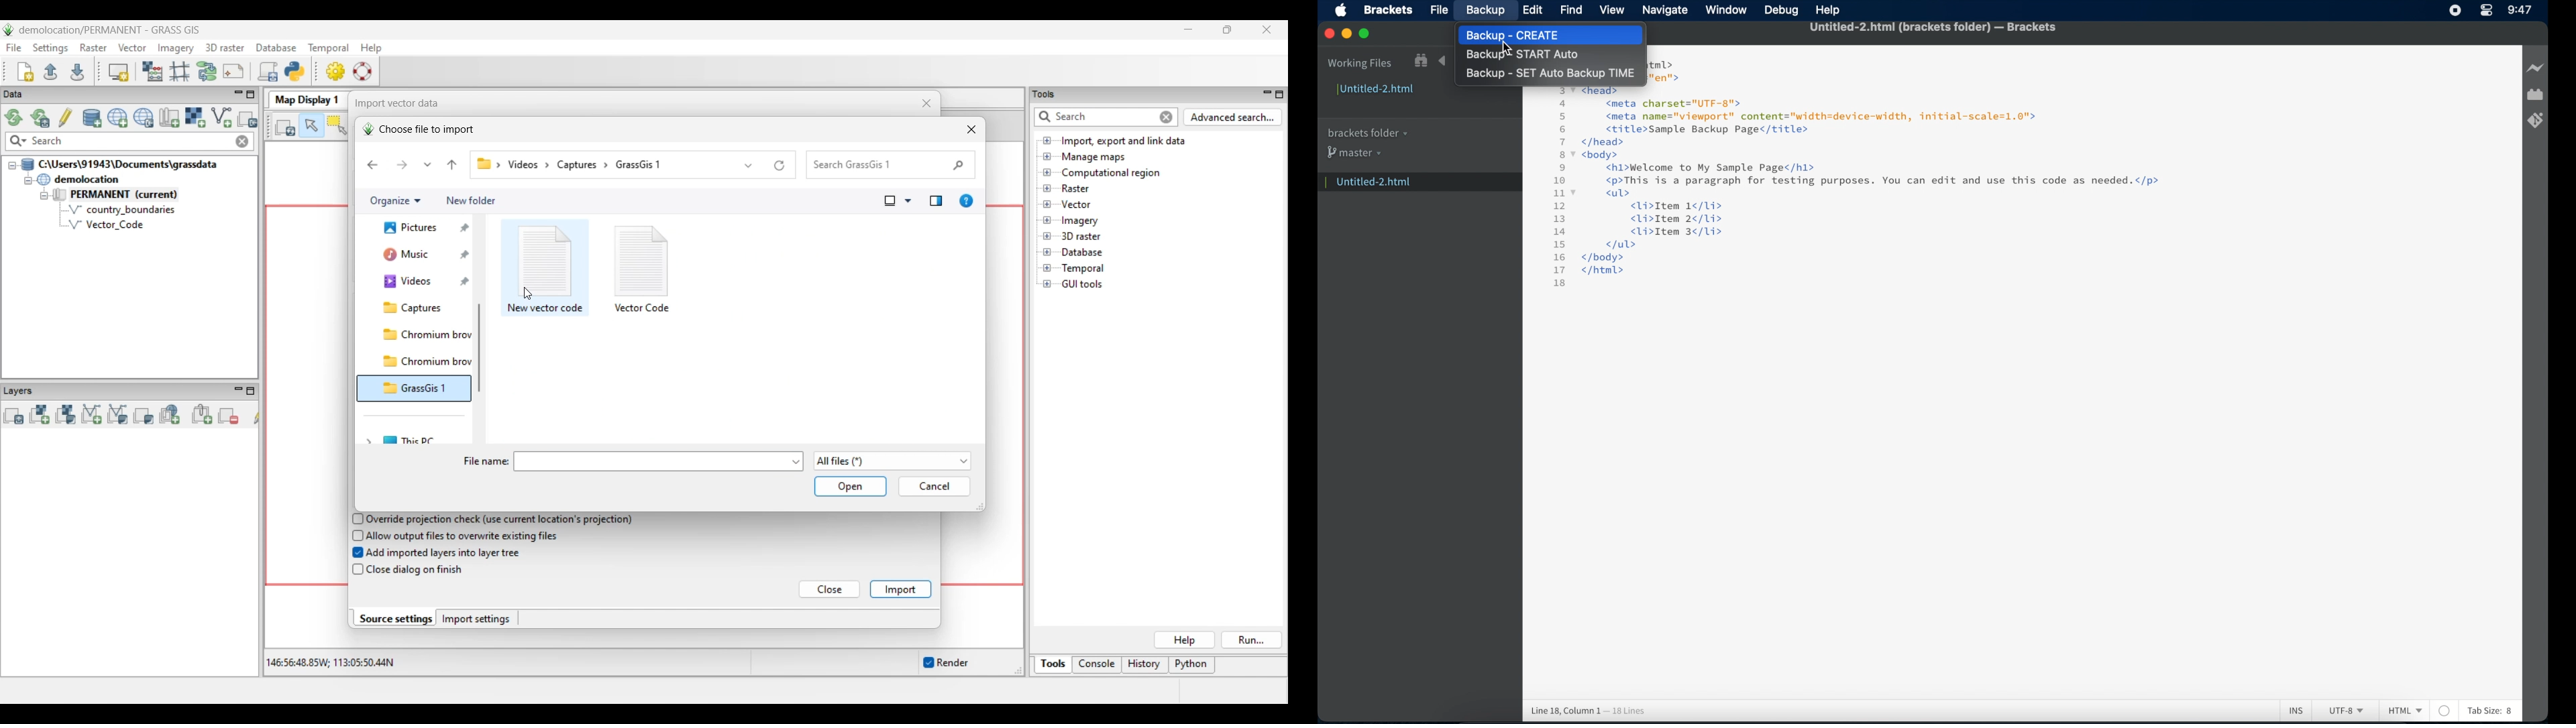  Describe the element at coordinates (2405, 711) in the screenshot. I see `html` at that location.